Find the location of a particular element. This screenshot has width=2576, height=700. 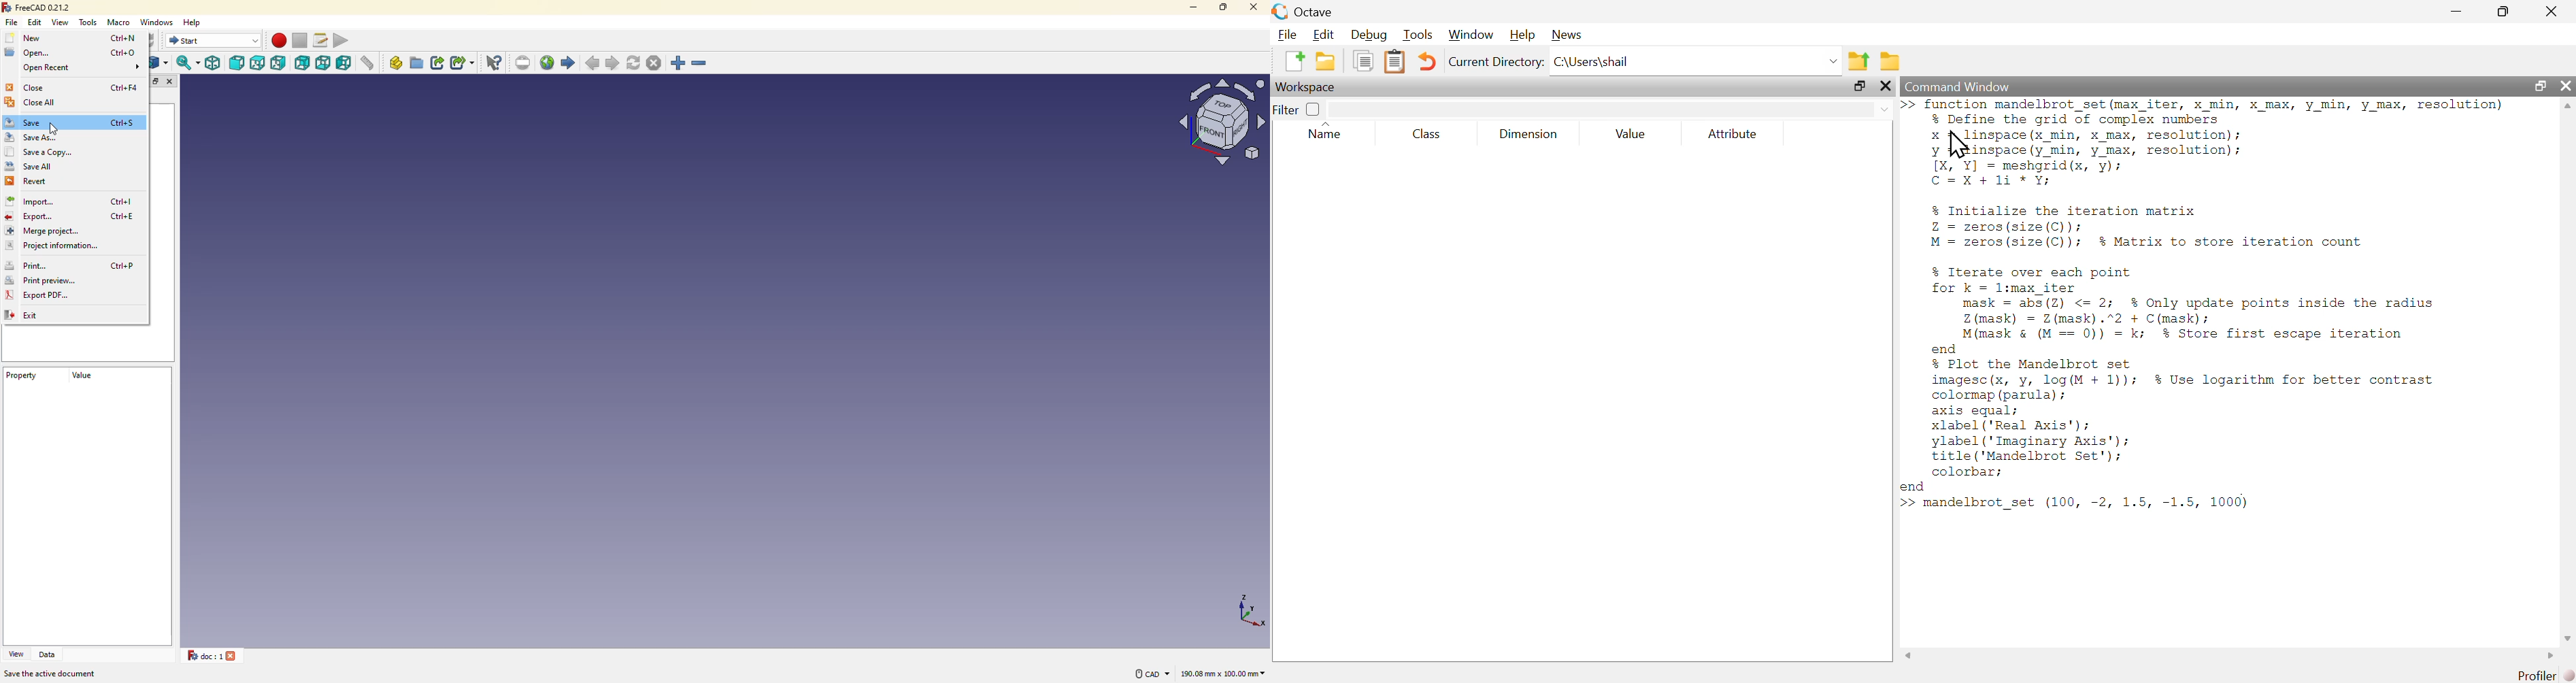

close is located at coordinates (1253, 7).